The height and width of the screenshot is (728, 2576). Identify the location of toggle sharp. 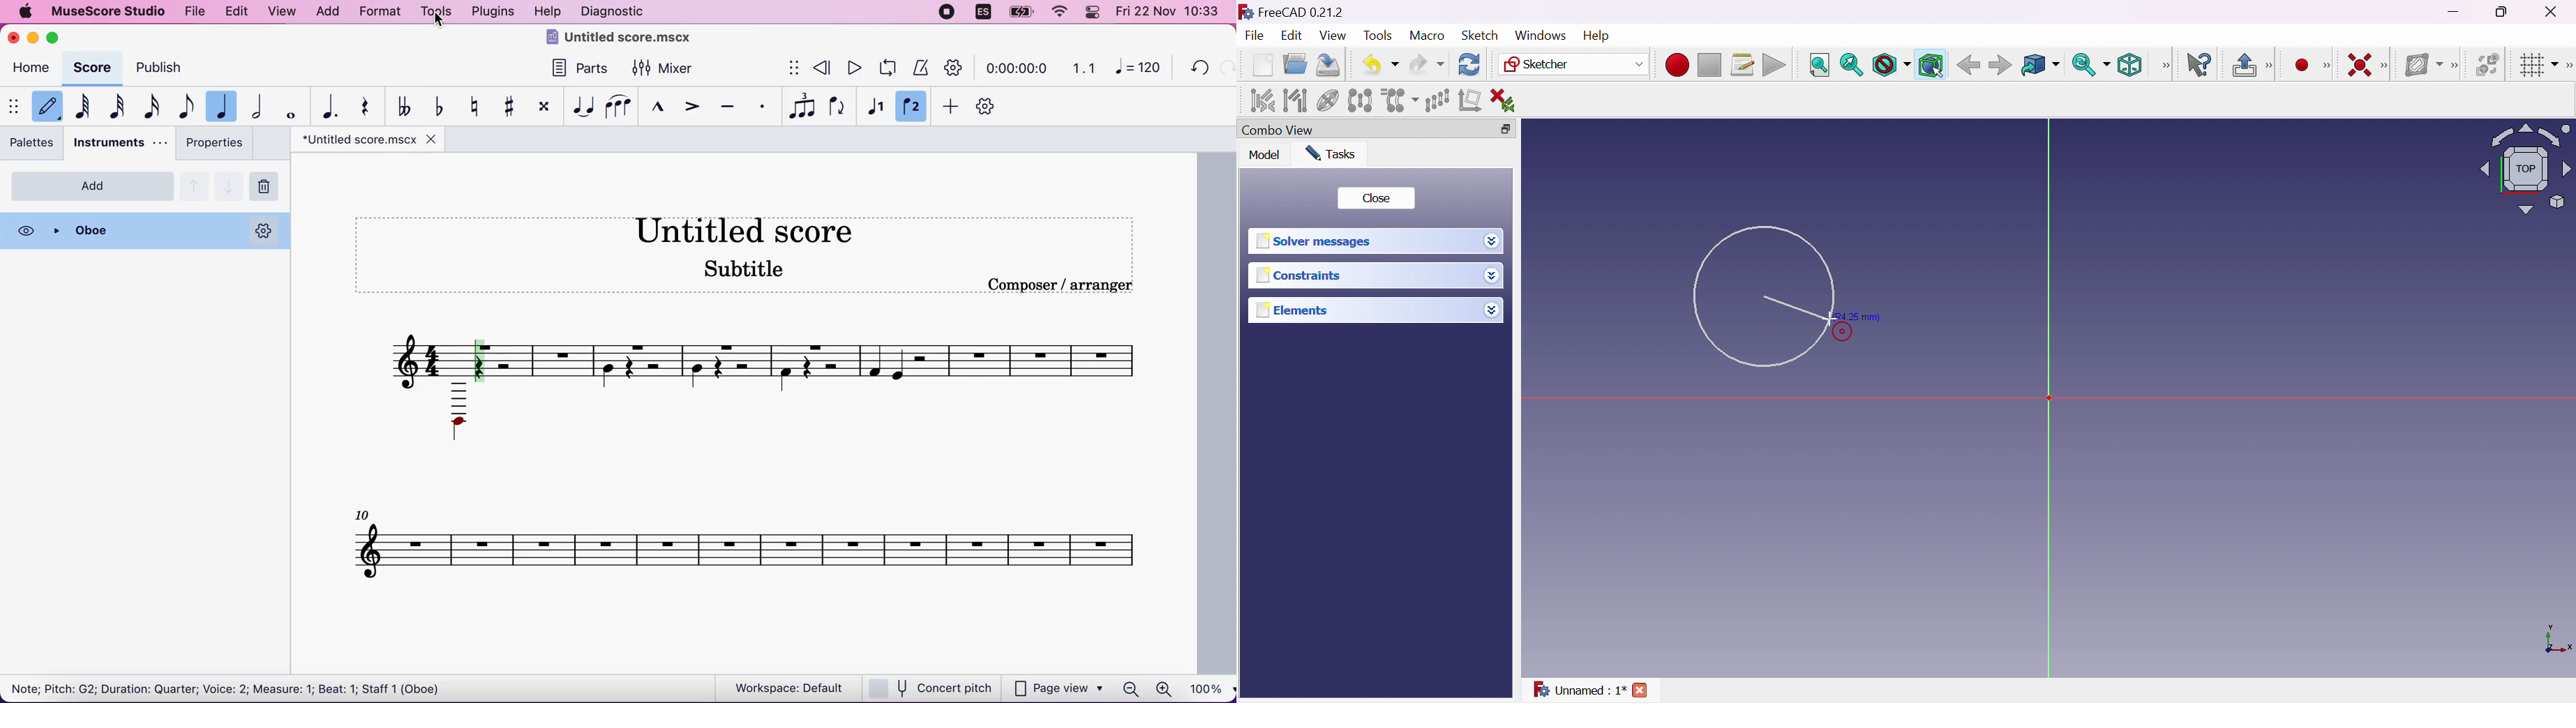
(513, 106).